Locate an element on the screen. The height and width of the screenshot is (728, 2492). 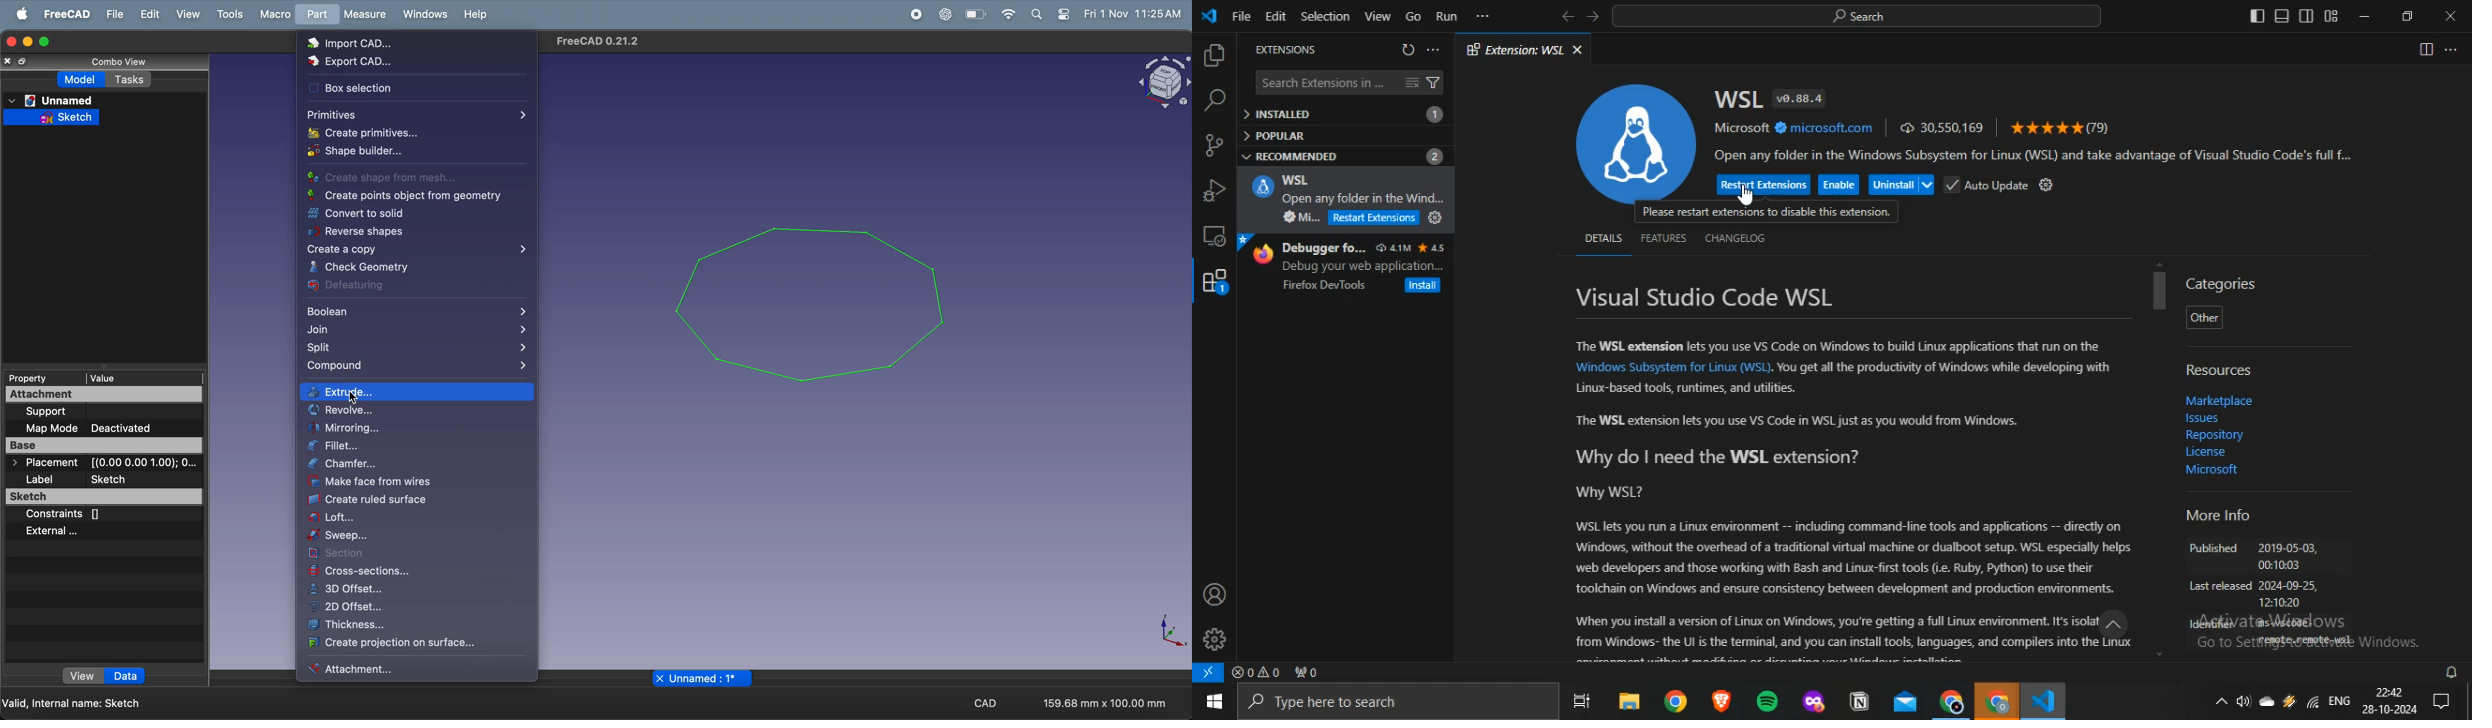
00:10:03 is located at coordinates (2279, 567).